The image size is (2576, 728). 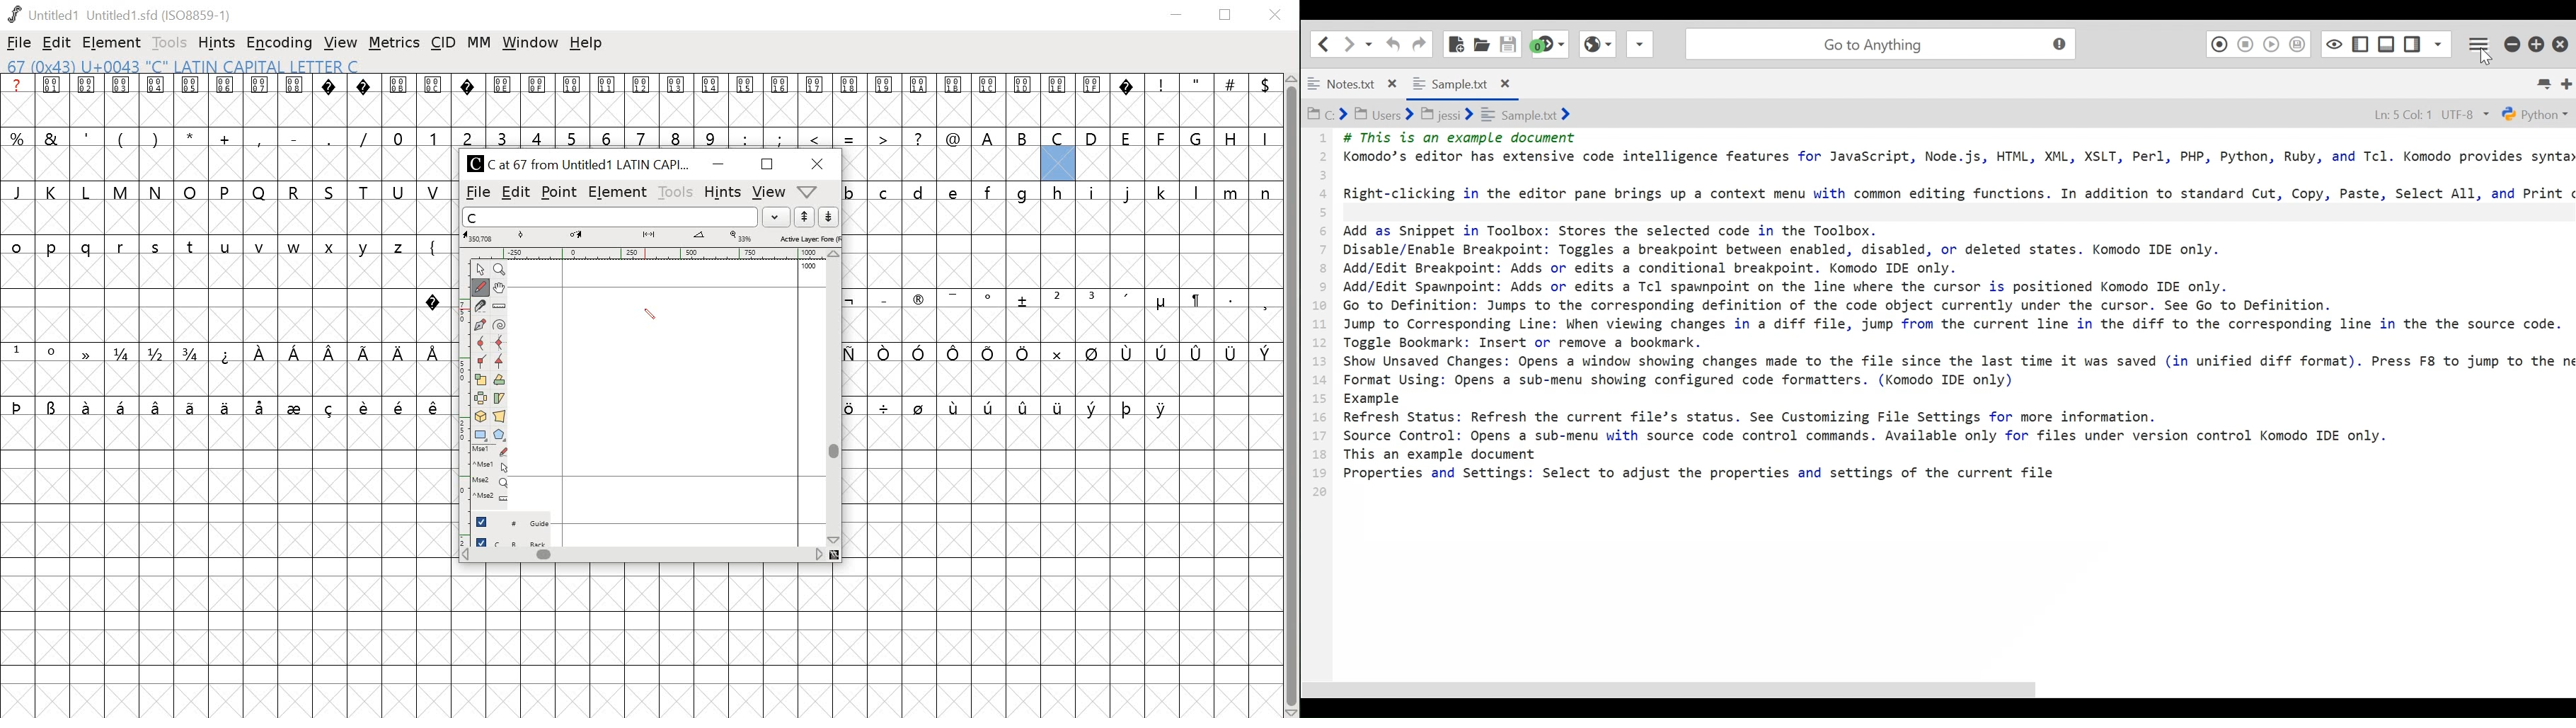 I want to click on 1 2 3 4 5 6 7 8 9 10 11 12 13 14 15 16 17 18 19 20, so click(x=1321, y=319).